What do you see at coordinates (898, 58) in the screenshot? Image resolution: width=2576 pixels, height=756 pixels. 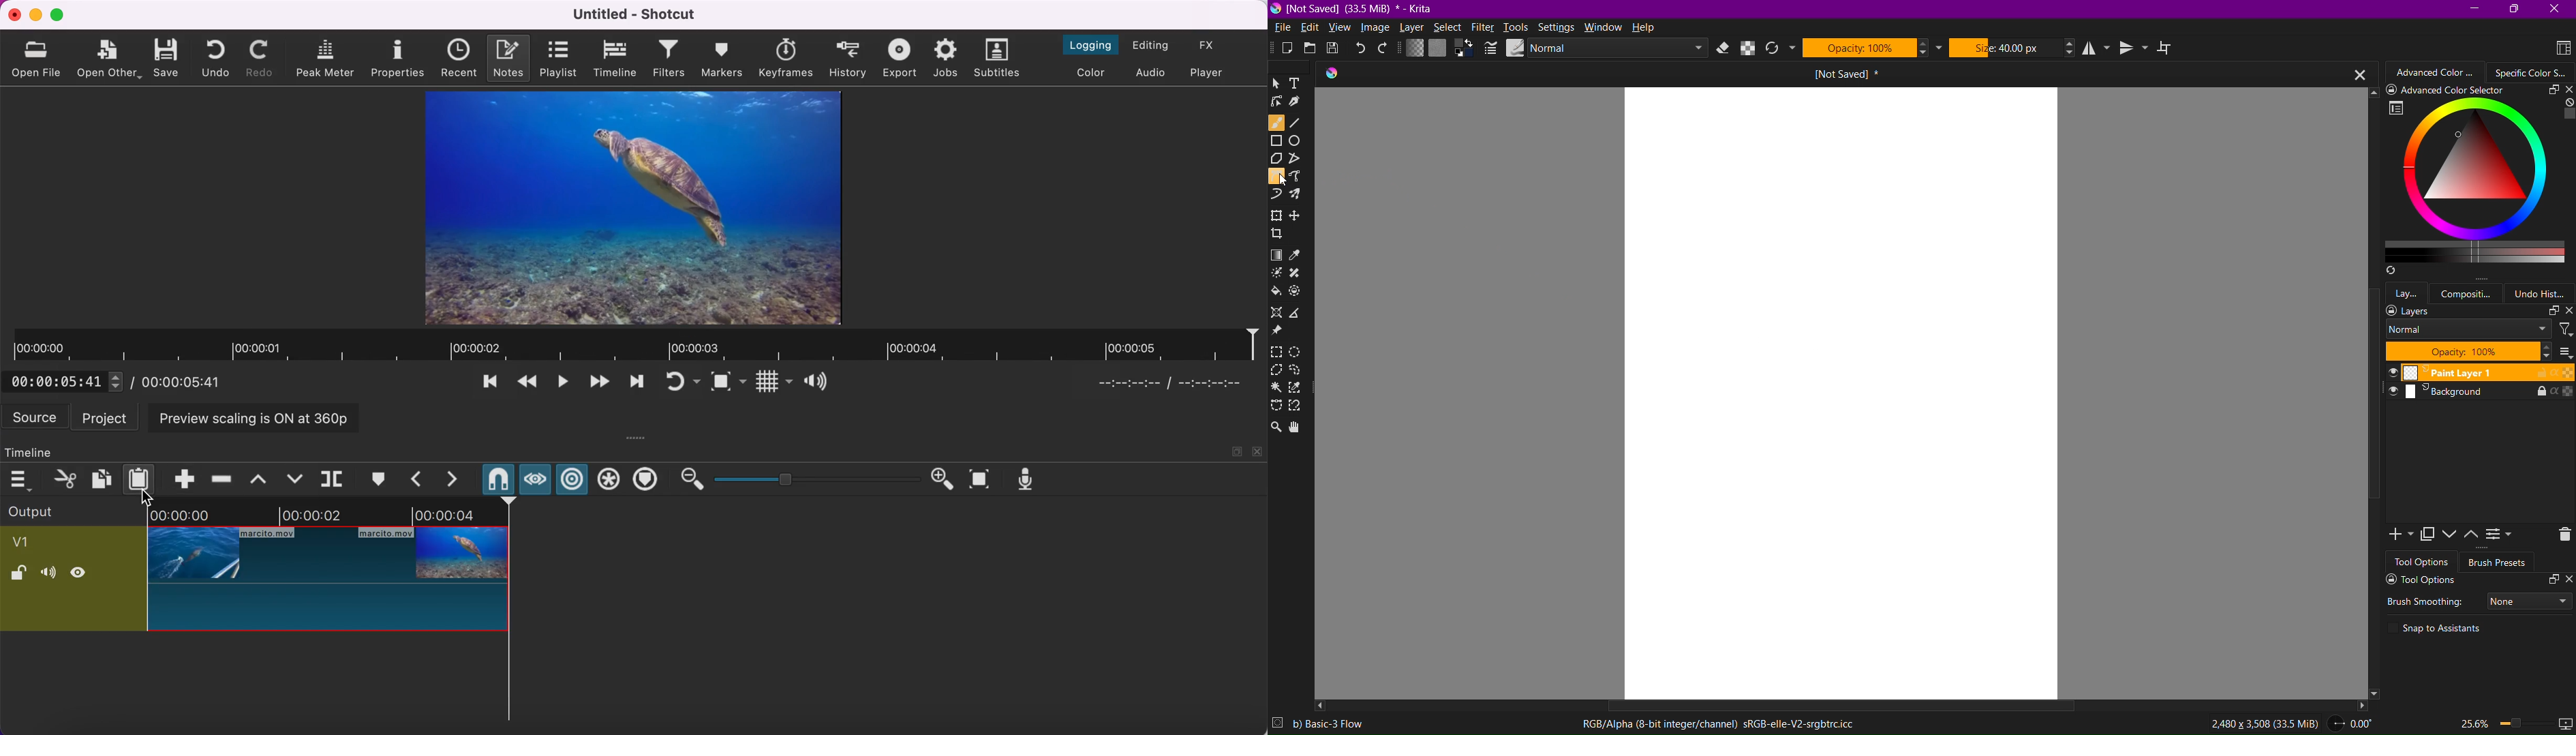 I see `export` at bounding box center [898, 58].